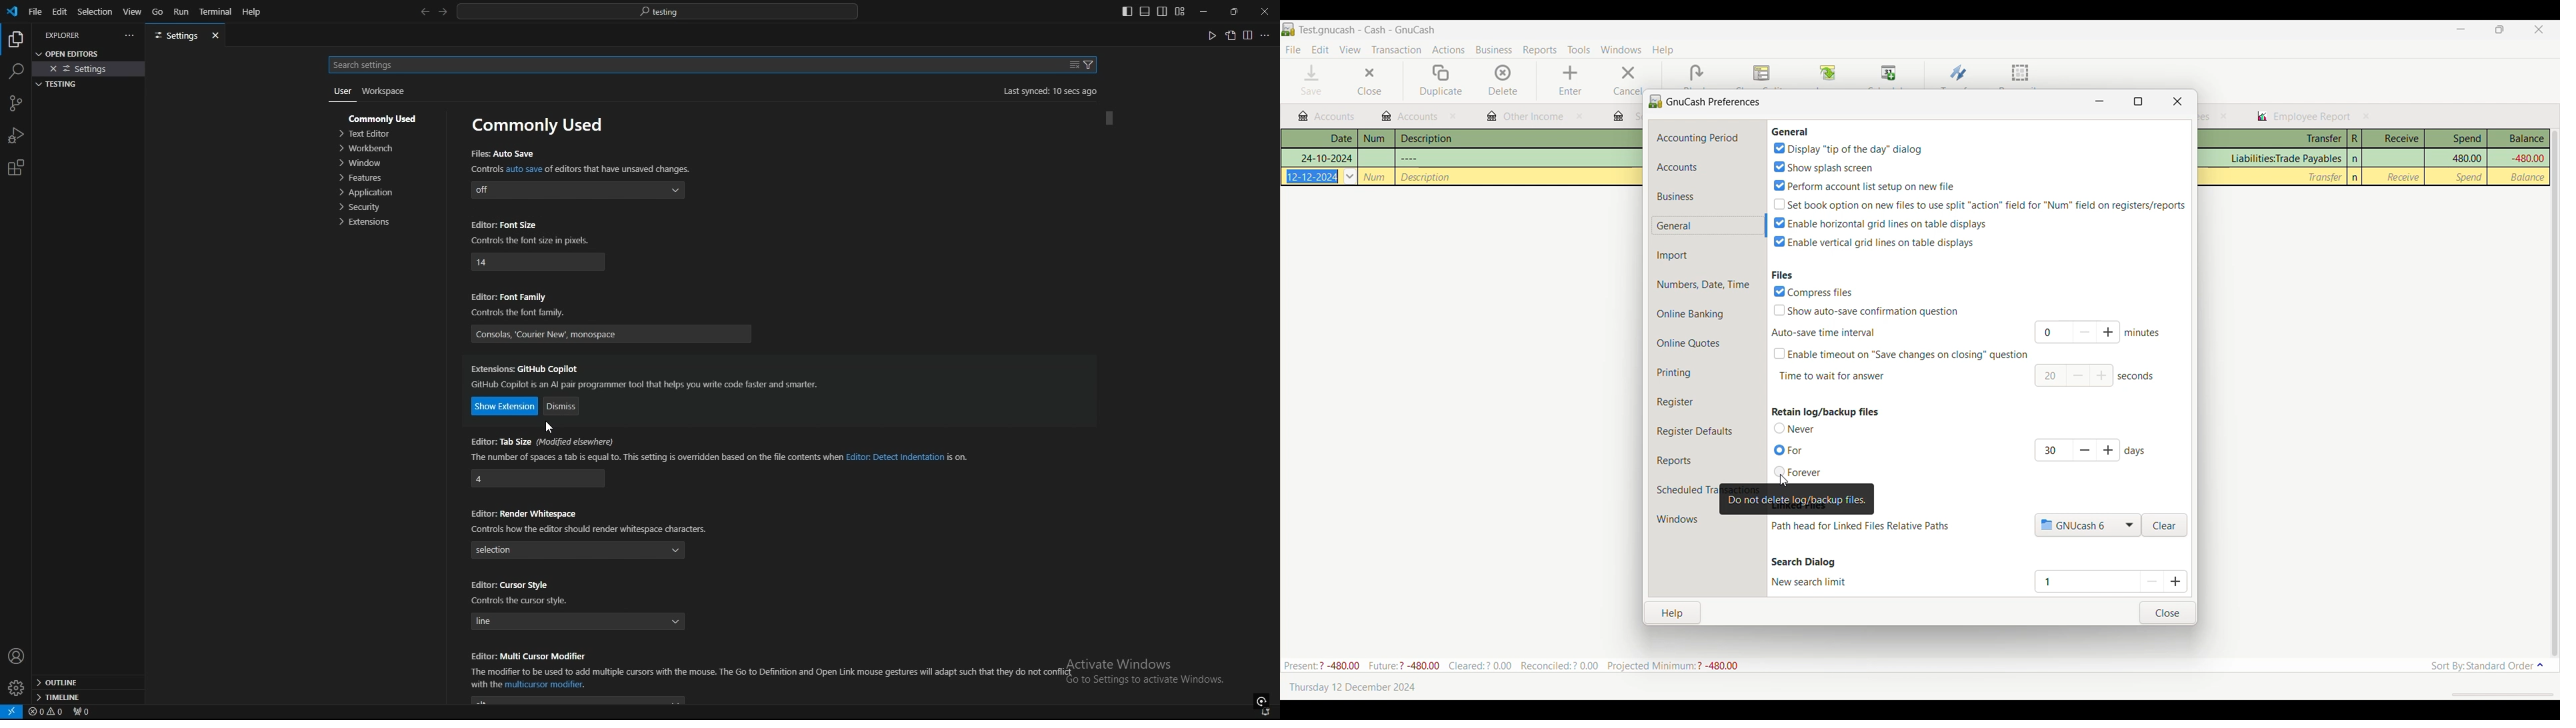 The width and height of the screenshot is (2576, 728). I want to click on Reports menu, so click(1540, 50).